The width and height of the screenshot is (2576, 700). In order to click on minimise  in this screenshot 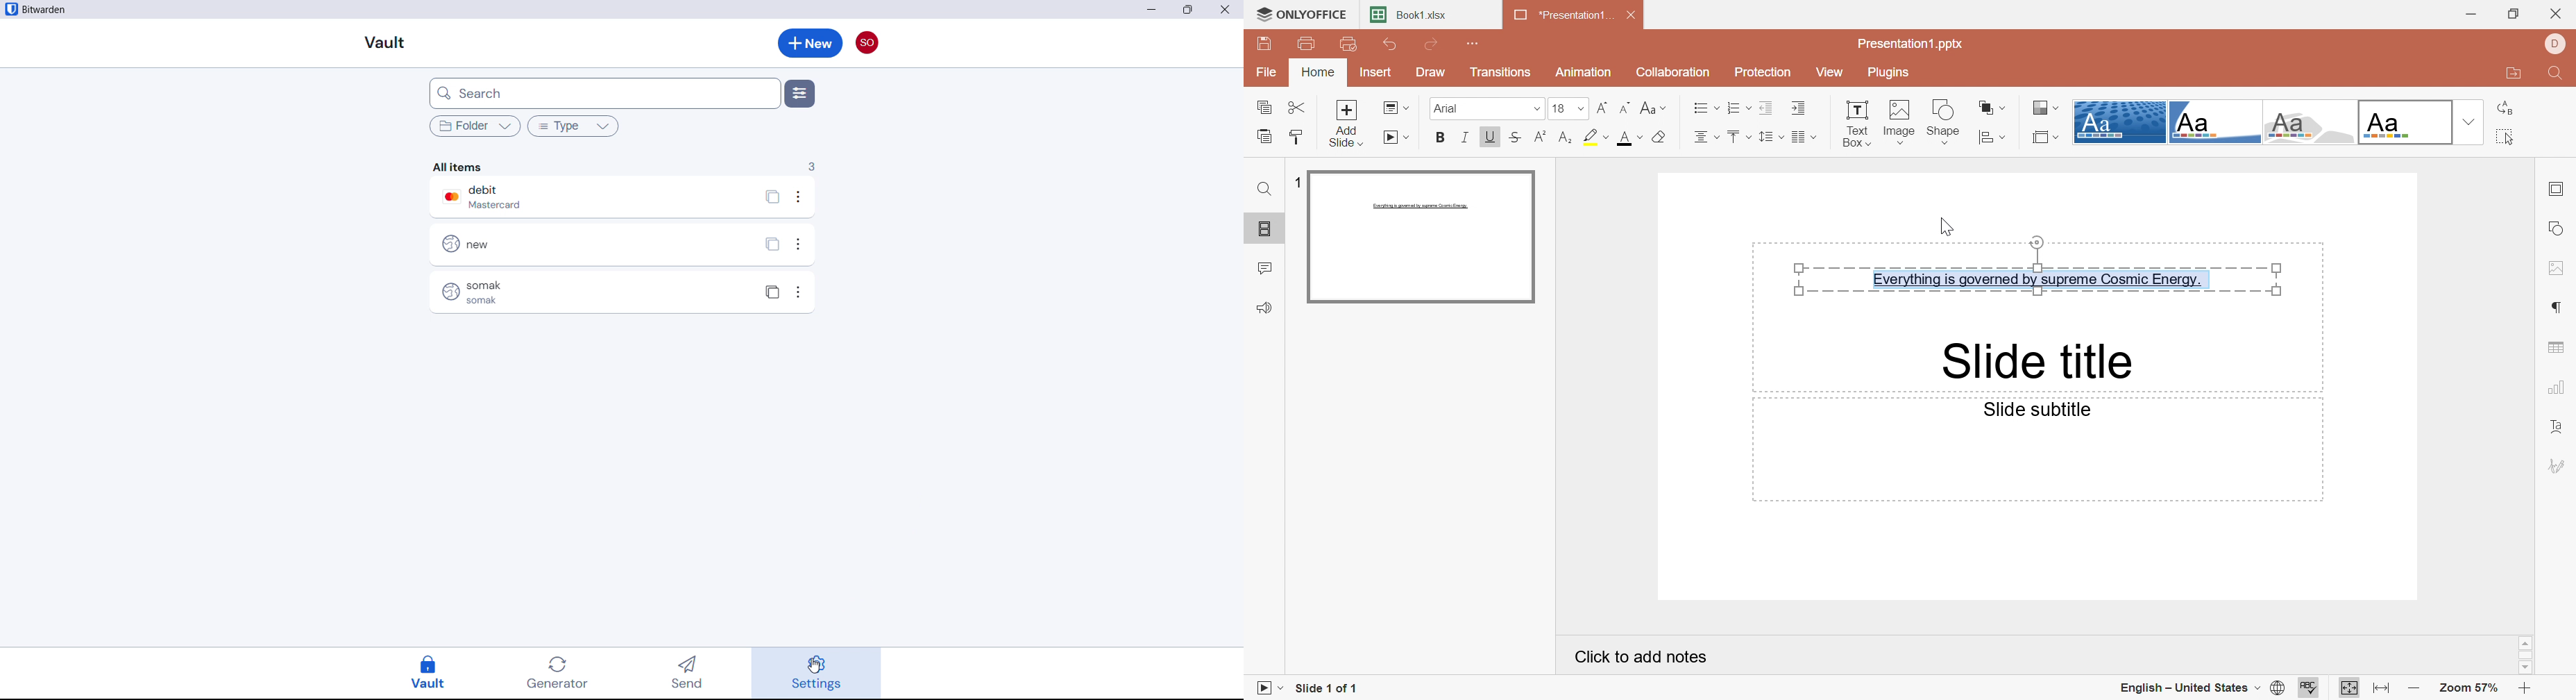, I will do `click(1150, 10)`.